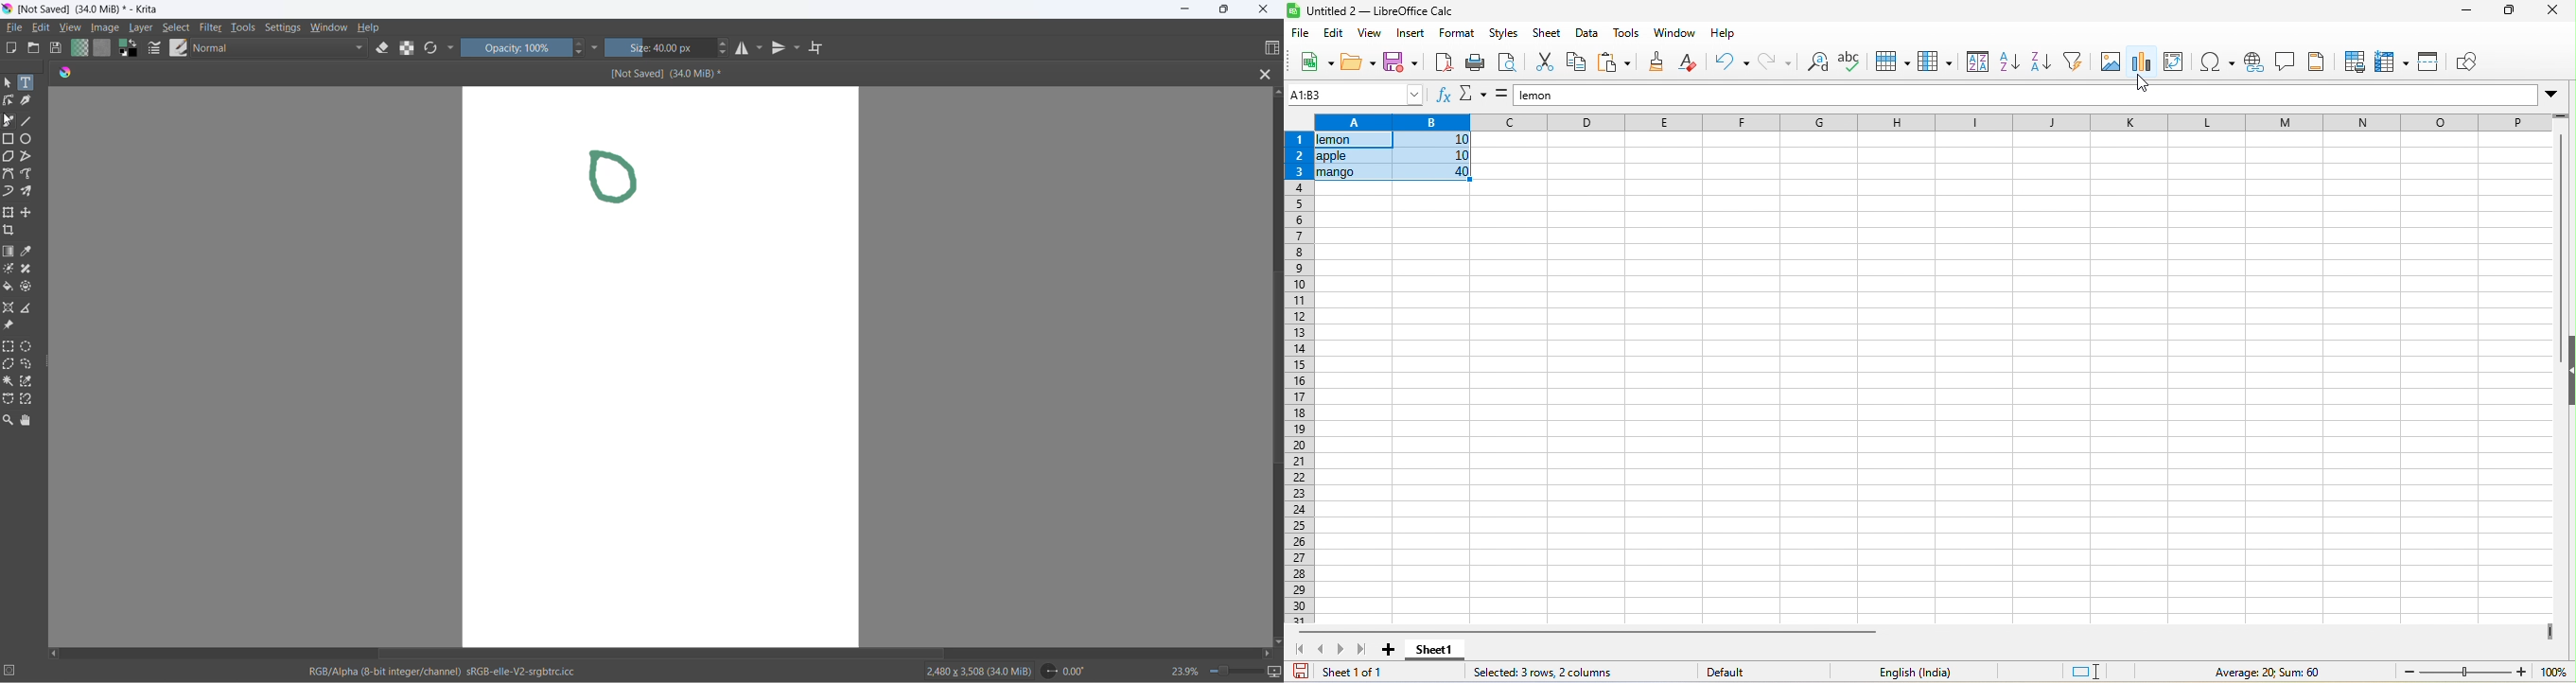 The width and height of the screenshot is (2576, 700). What do you see at coordinates (1774, 63) in the screenshot?
I see `redo` at bounding box center [1774, 63].